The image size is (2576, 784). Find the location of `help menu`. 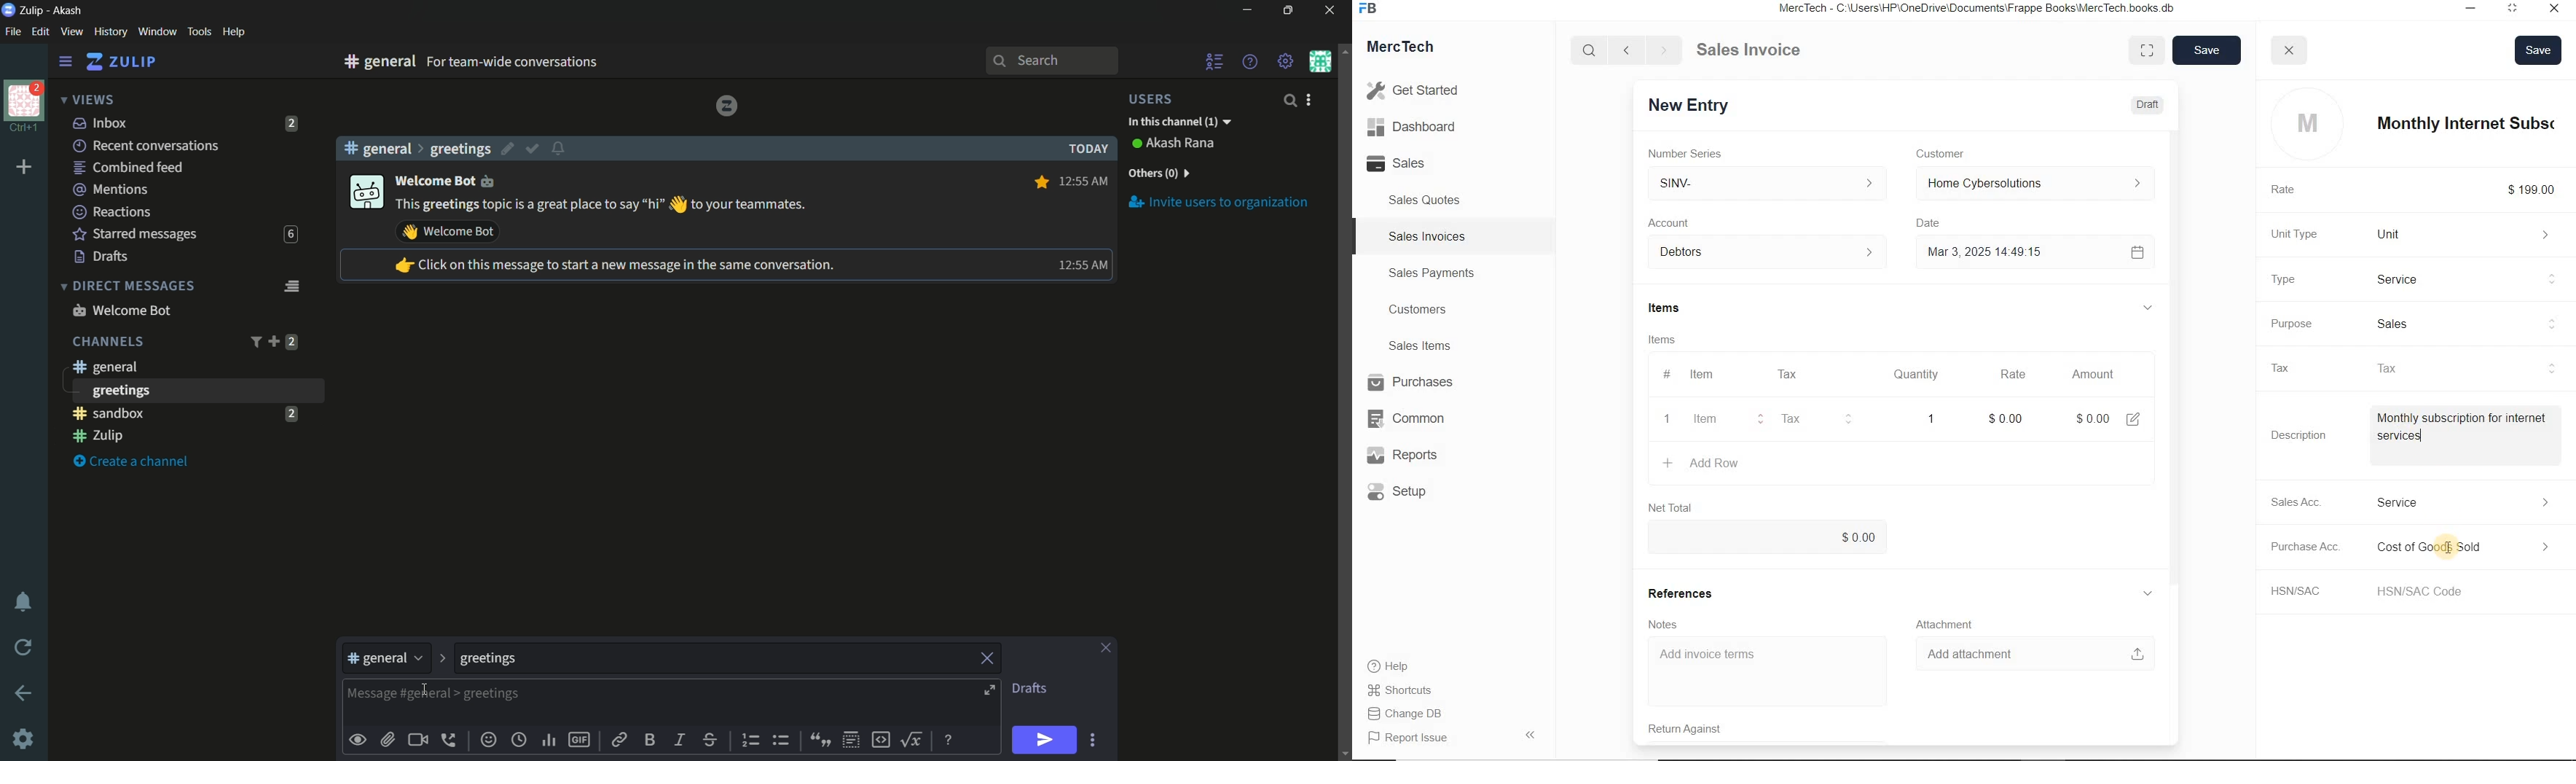

help menu is located at coordinates (1249, 61).